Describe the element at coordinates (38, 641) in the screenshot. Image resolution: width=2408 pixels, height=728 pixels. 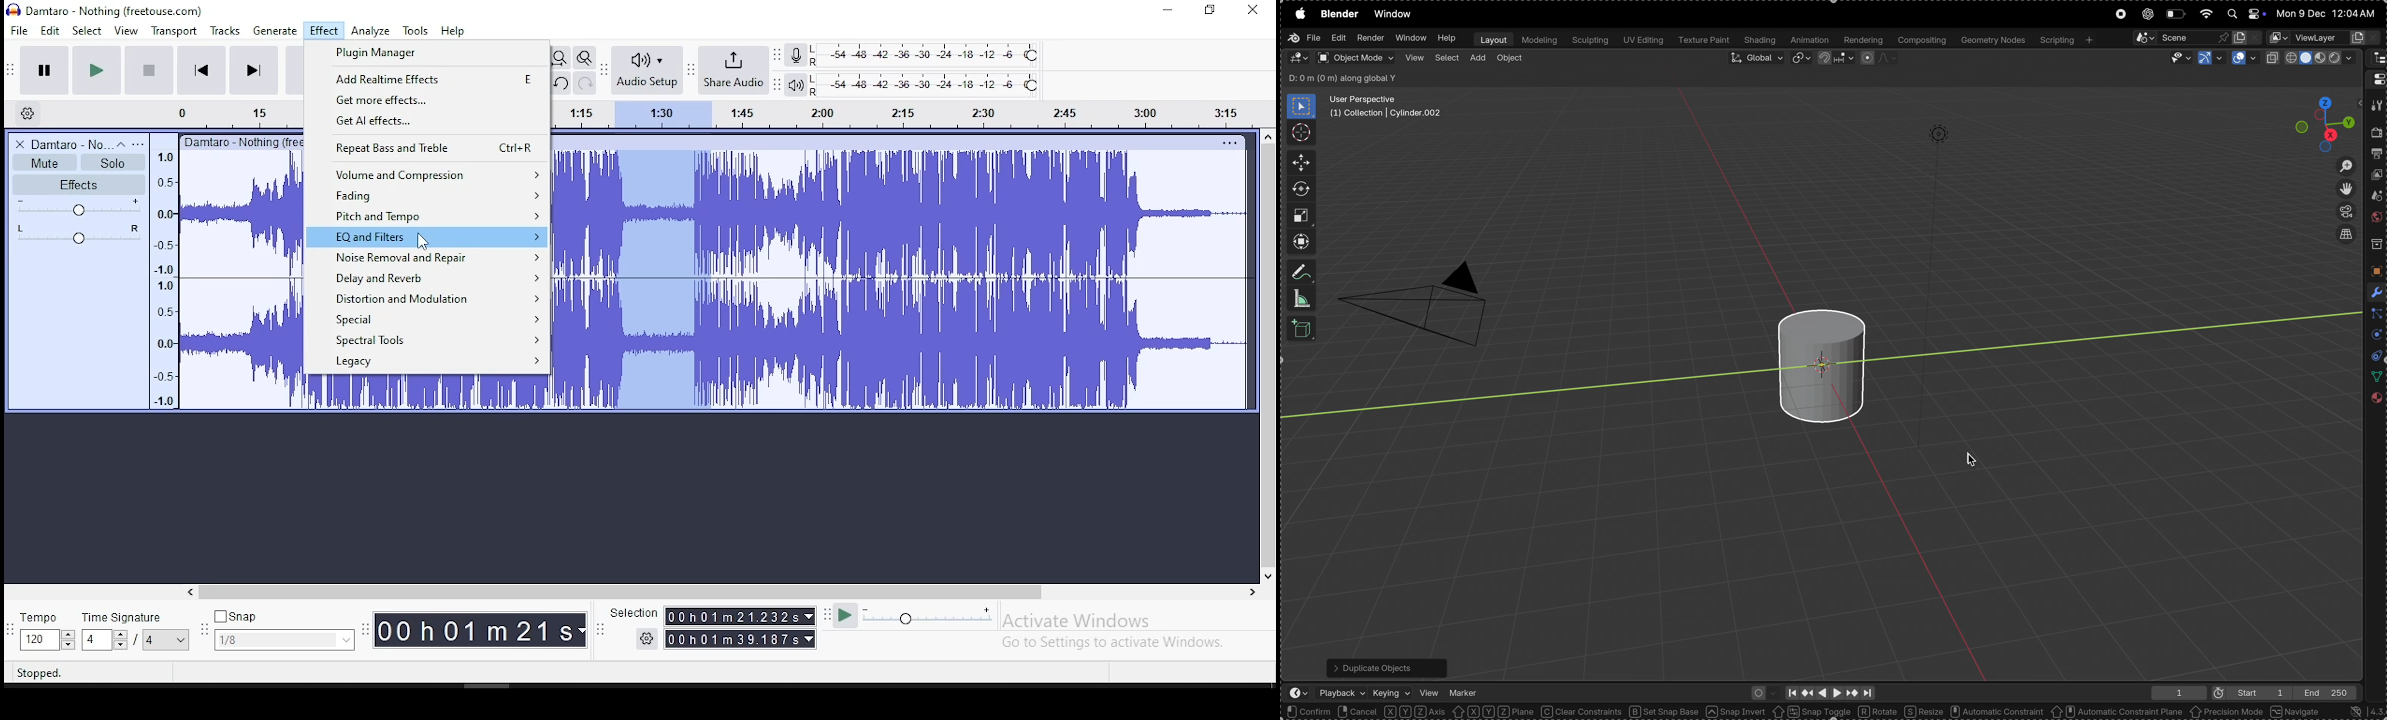
I see `120` at that location.